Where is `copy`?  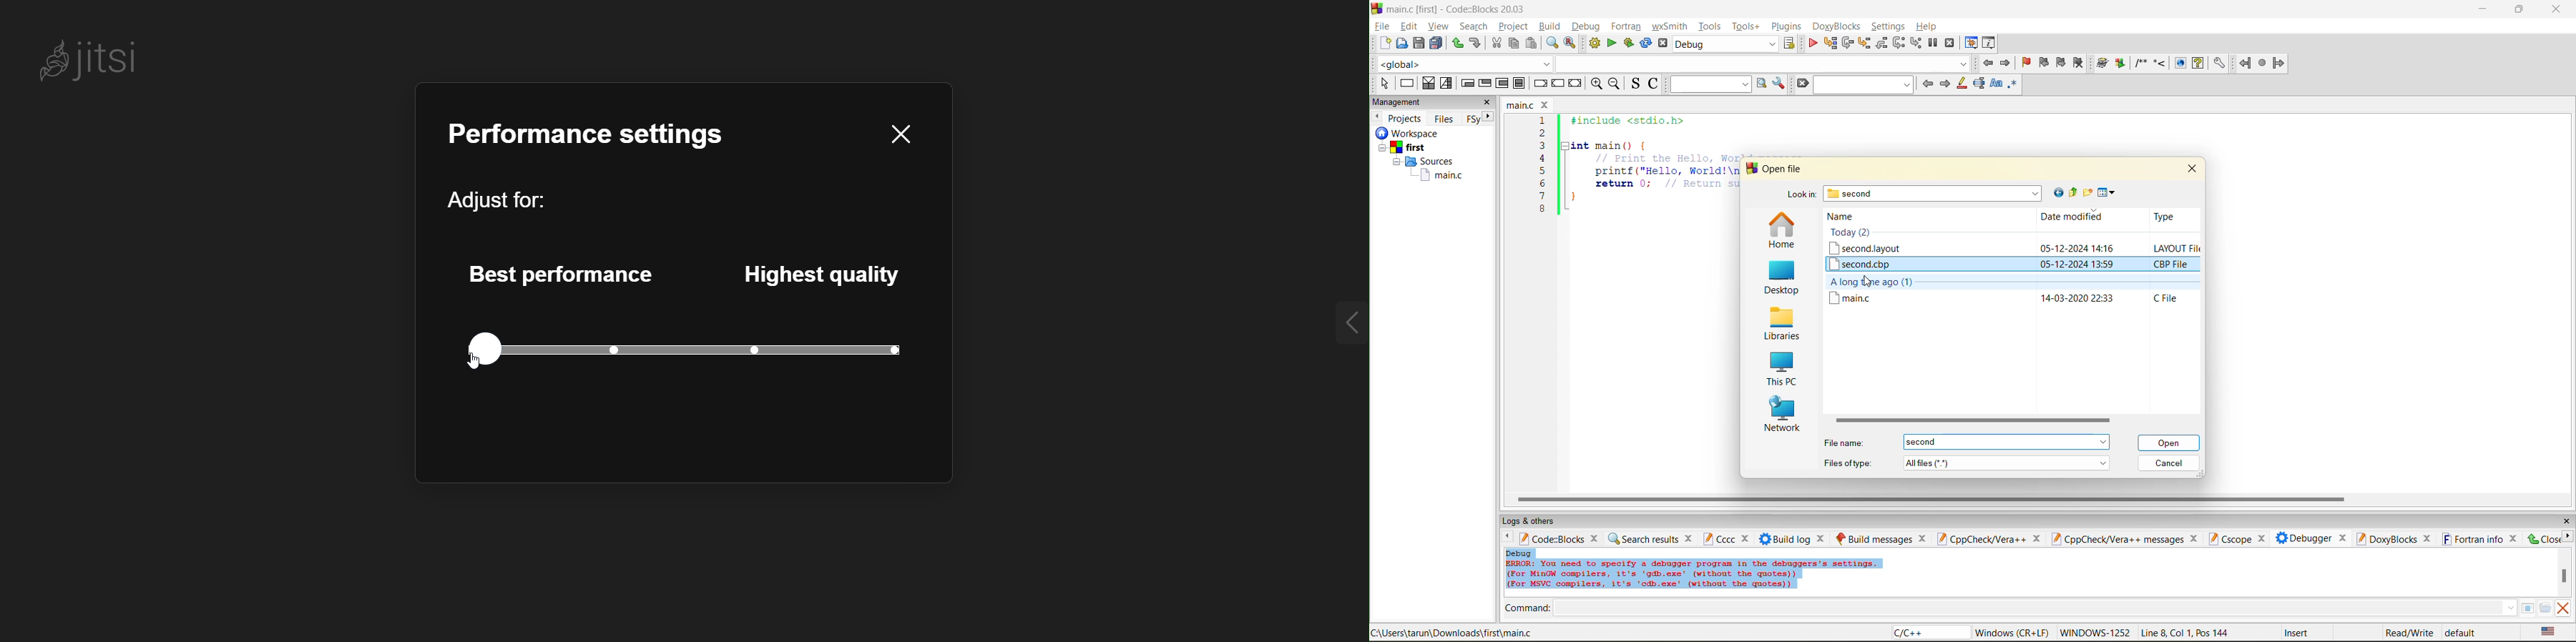 copy is located at coordinates (1514, 43).